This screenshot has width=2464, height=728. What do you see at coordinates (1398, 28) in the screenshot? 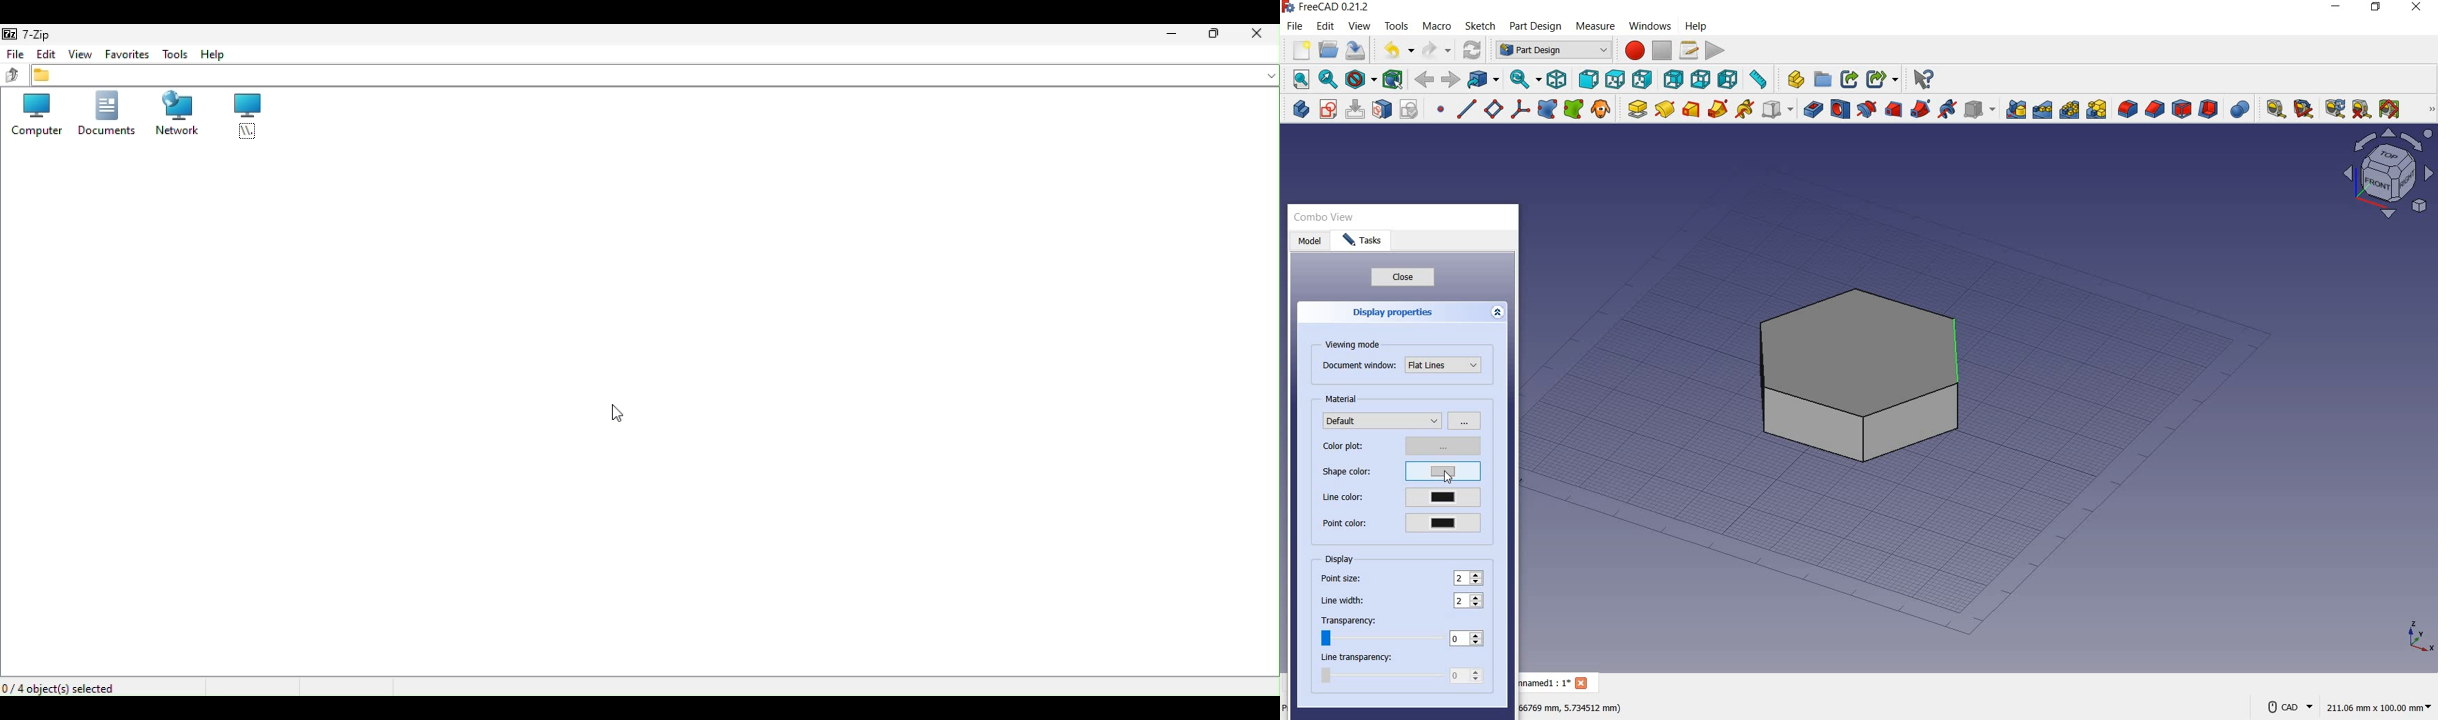
I see `tools` at bounding box center [1398, 28].